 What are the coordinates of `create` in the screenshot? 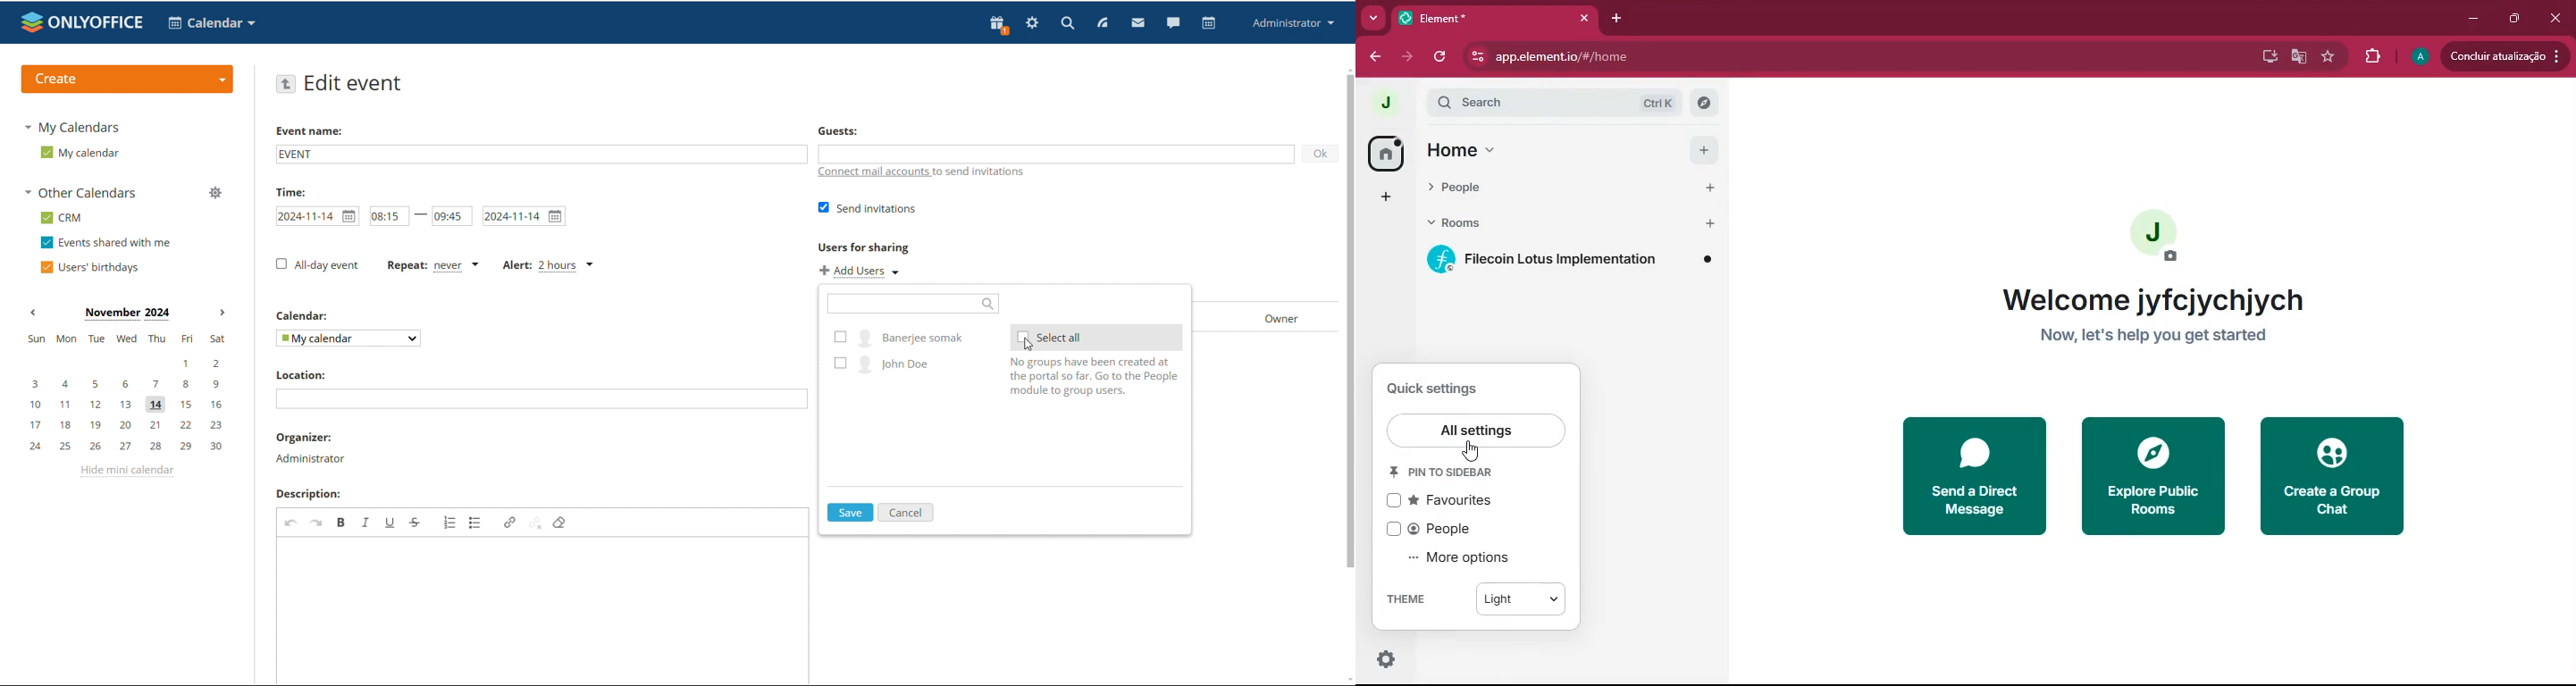 It's located at (2333, 476).